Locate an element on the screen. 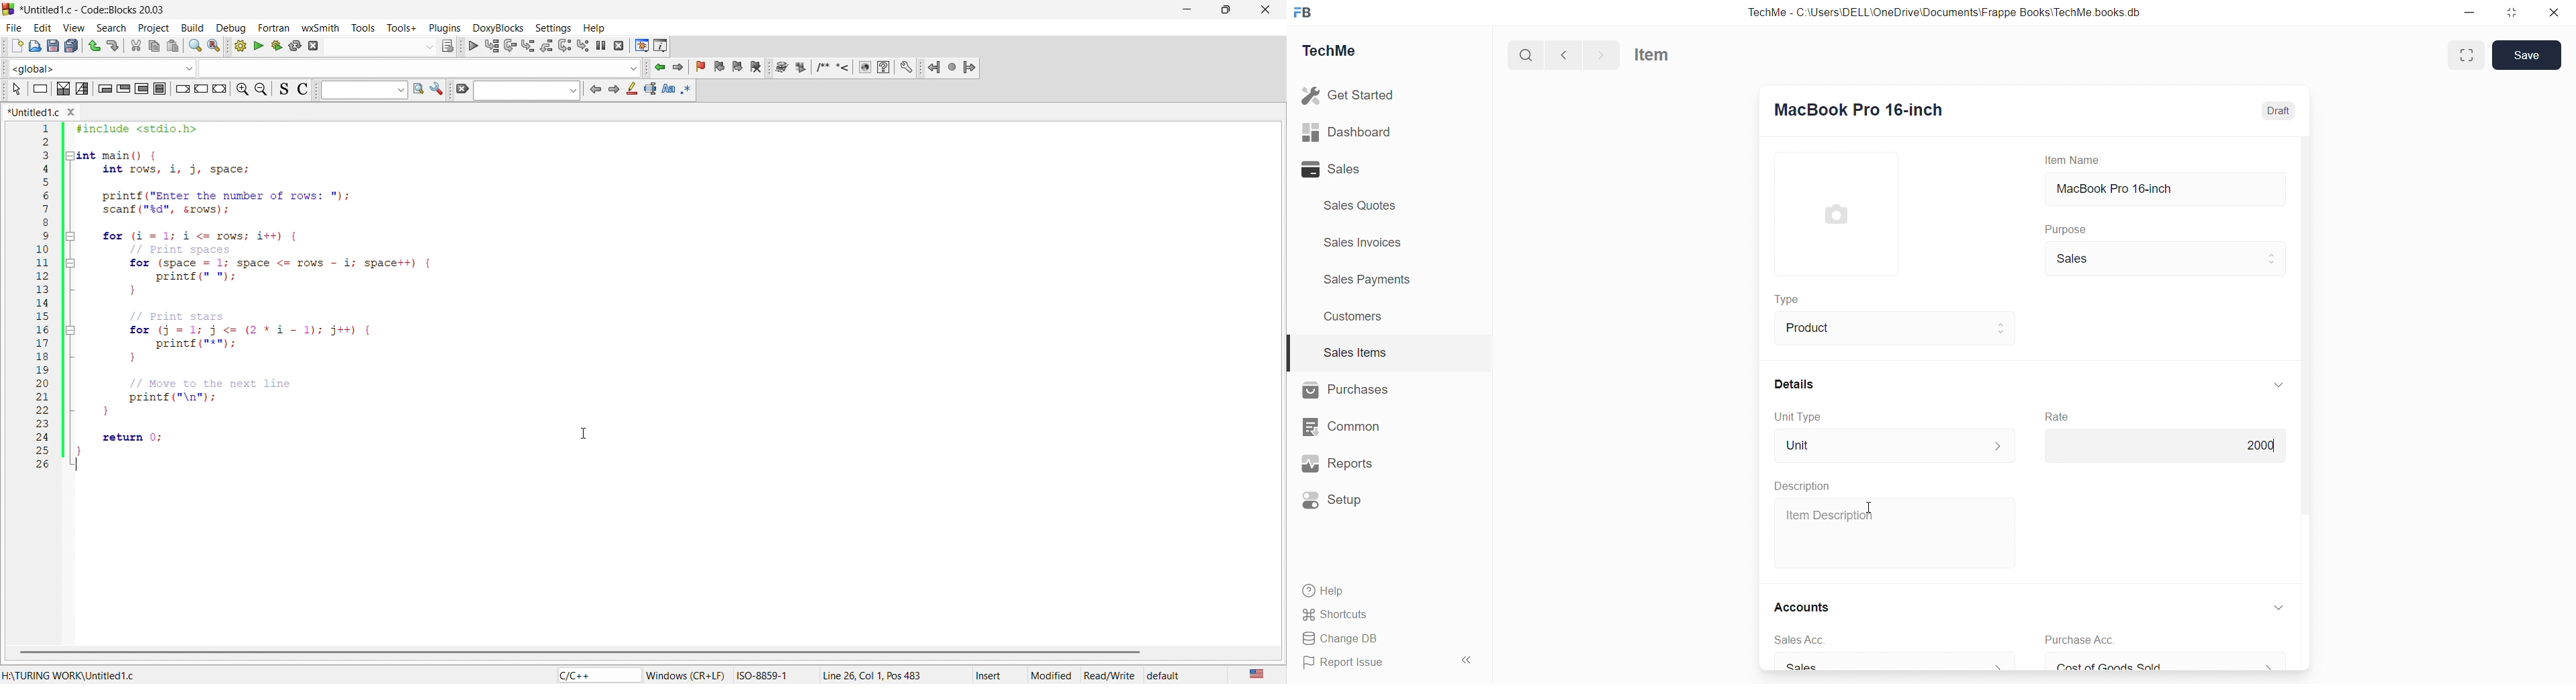  Report Issue is located at coordinates (1346, 663).